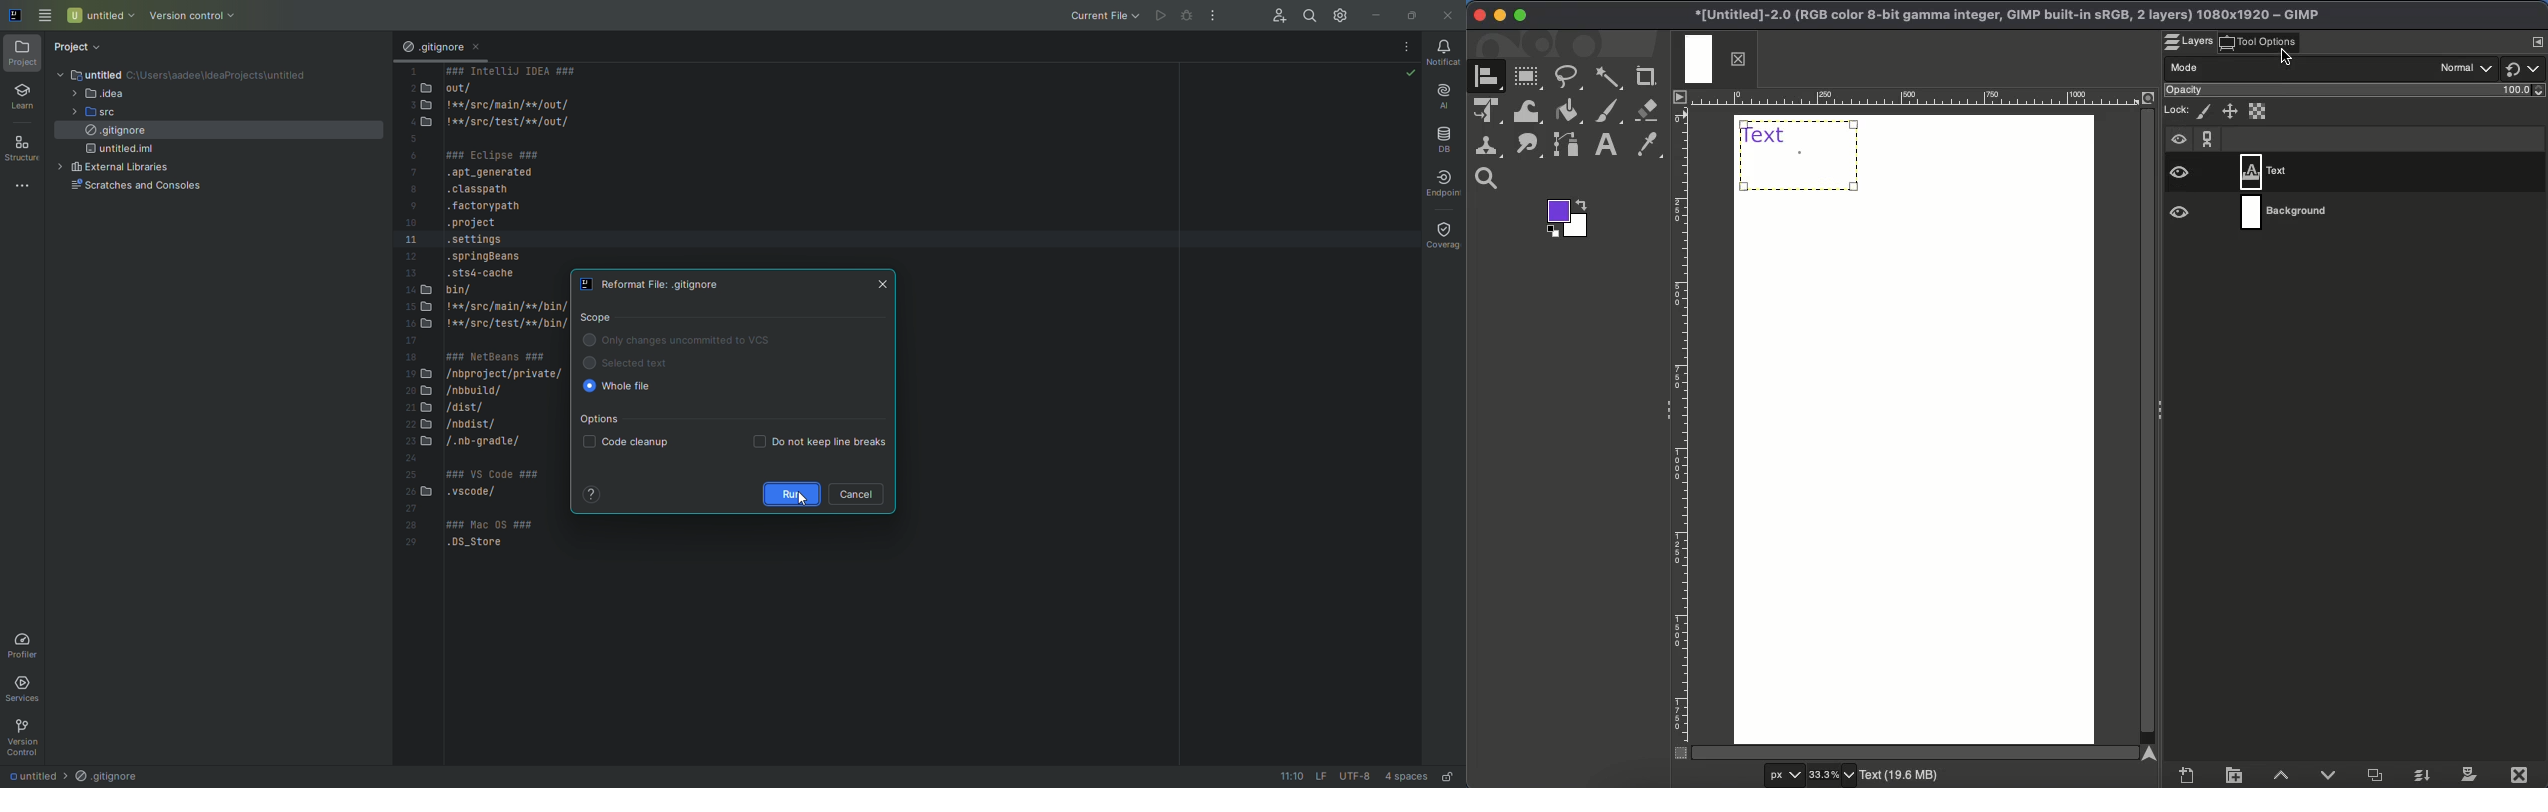 The image size is (2548, 812). What do you see at coordinates (46, 17) in the screenshot?
I see `Main Menu` at bounding box center [46, 17].